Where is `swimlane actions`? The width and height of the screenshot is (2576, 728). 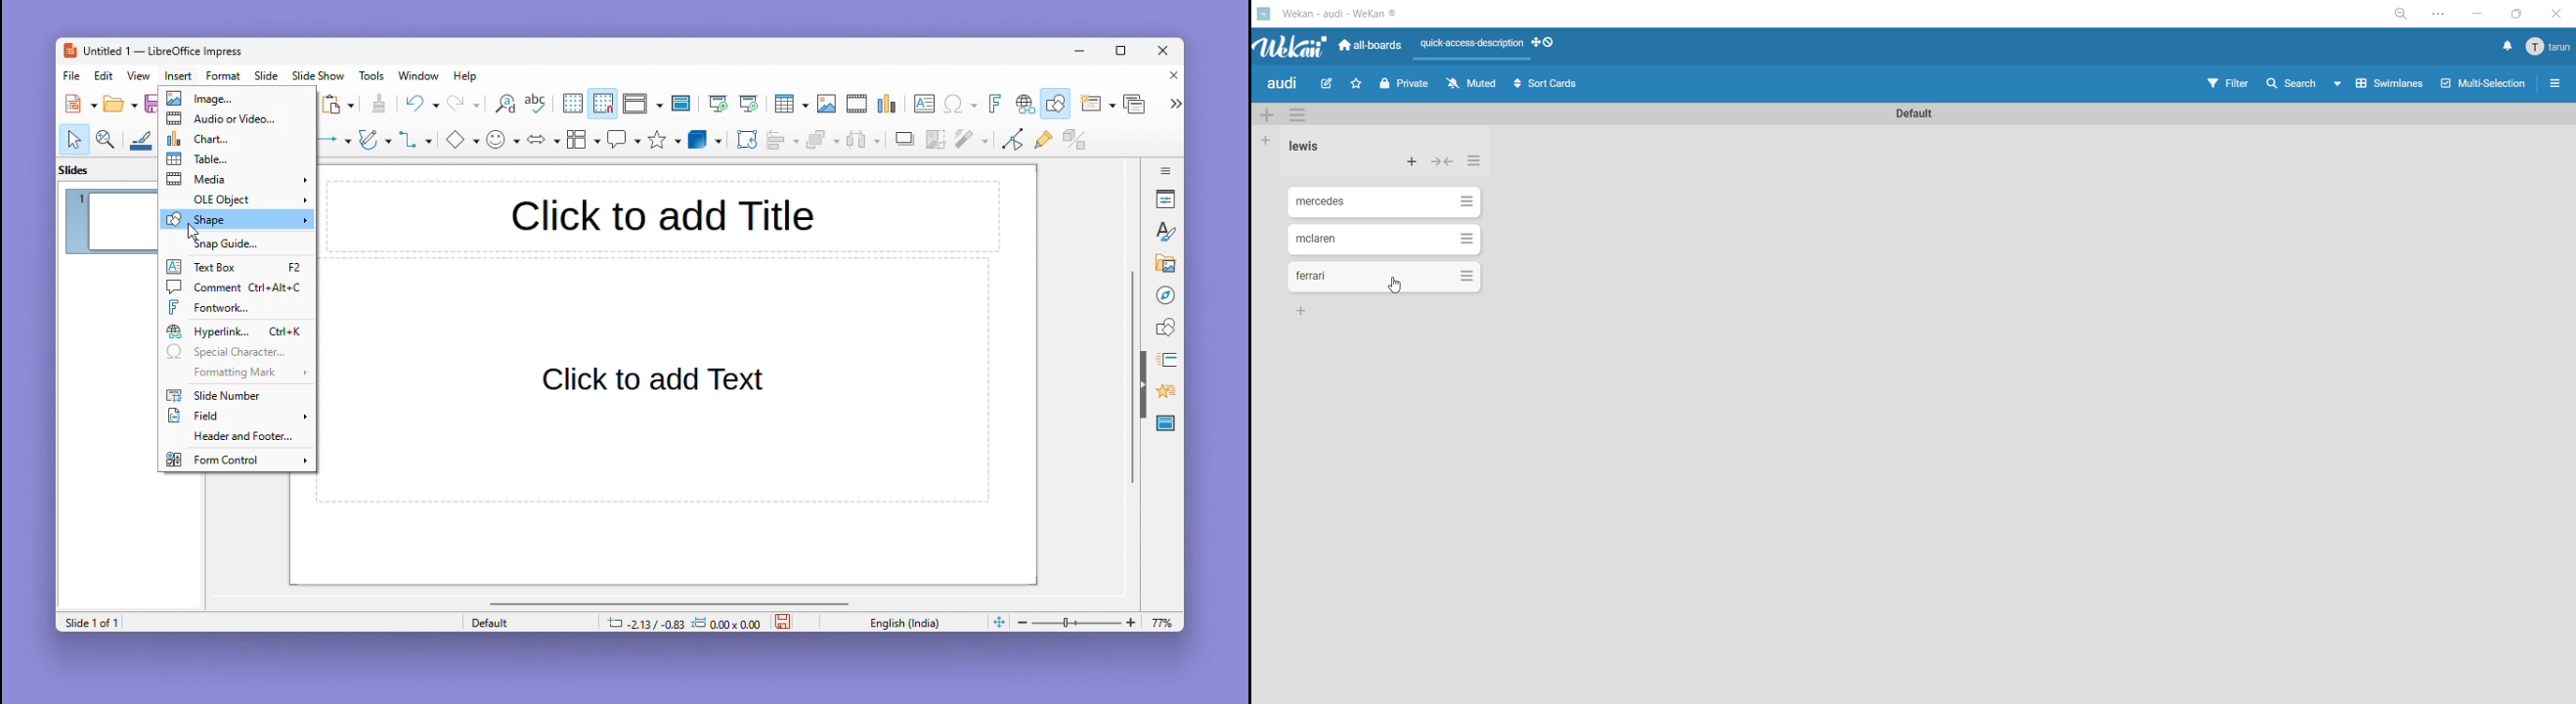
swimlane actions is located at coordinates (1302, 116).